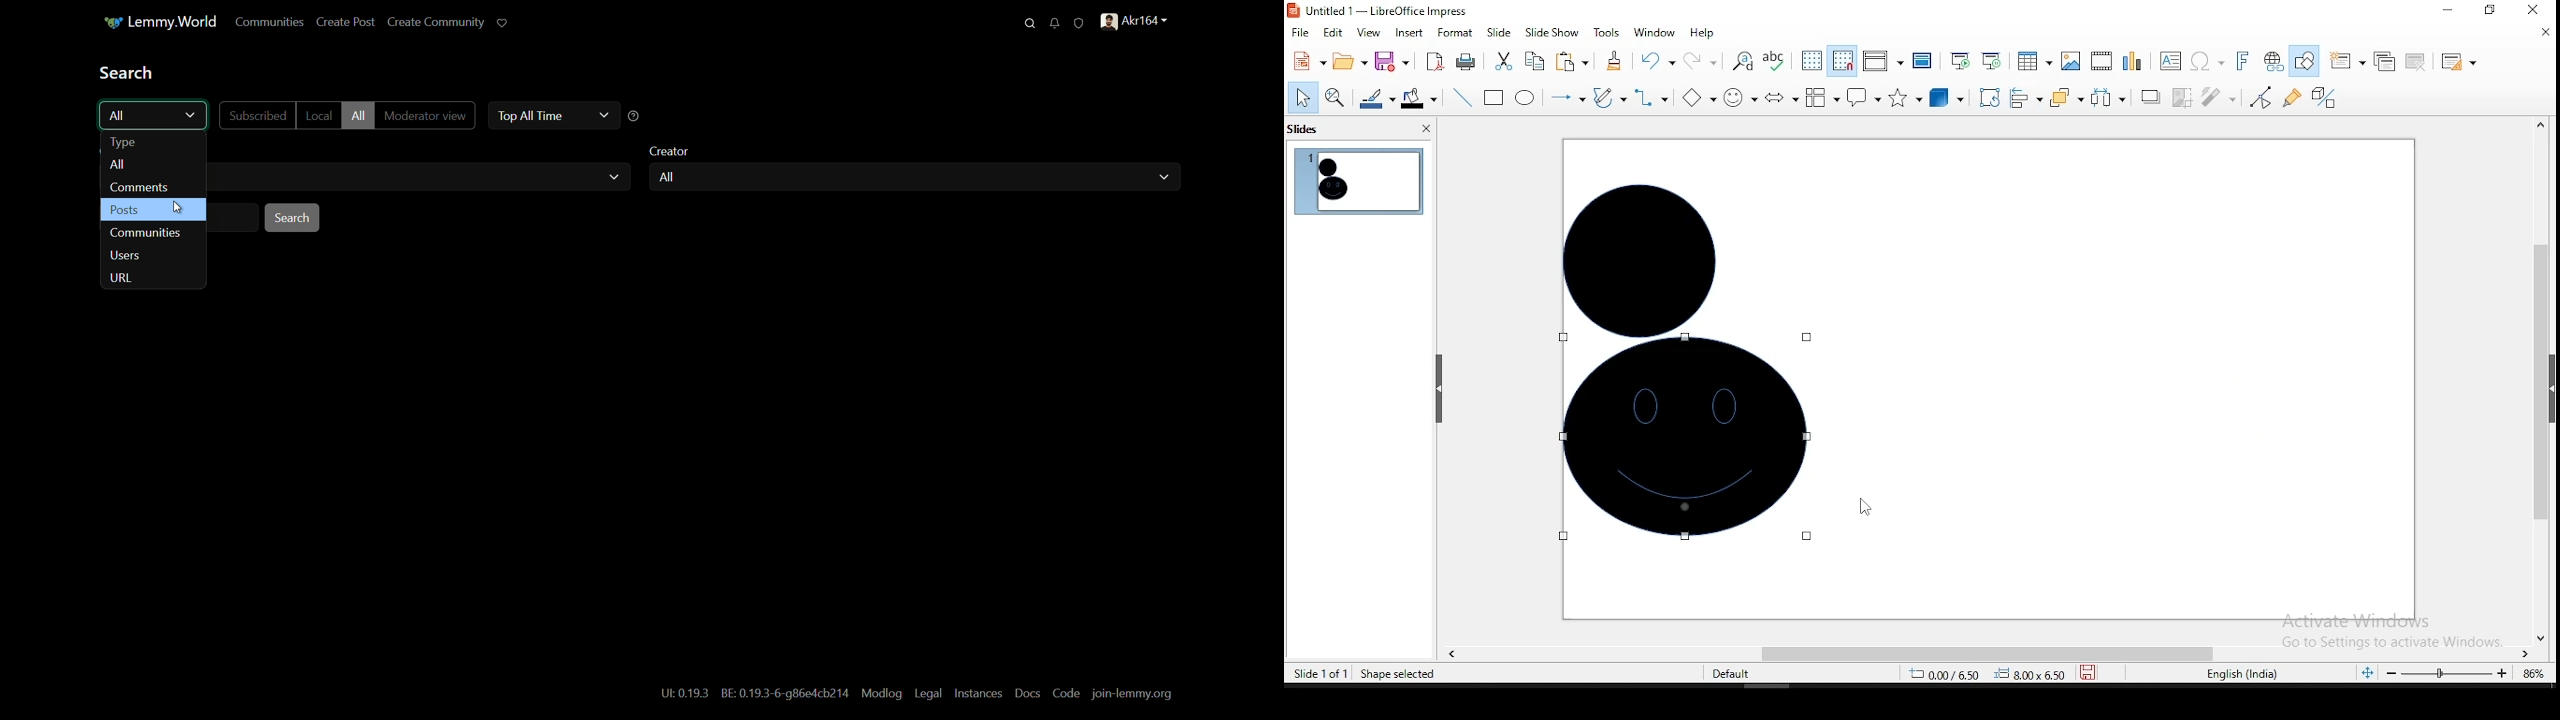 This screenshot has height=728, width=2576. Describe the element at coordinates (1652, 97) in the screenshot. I see `connectors` at that location.